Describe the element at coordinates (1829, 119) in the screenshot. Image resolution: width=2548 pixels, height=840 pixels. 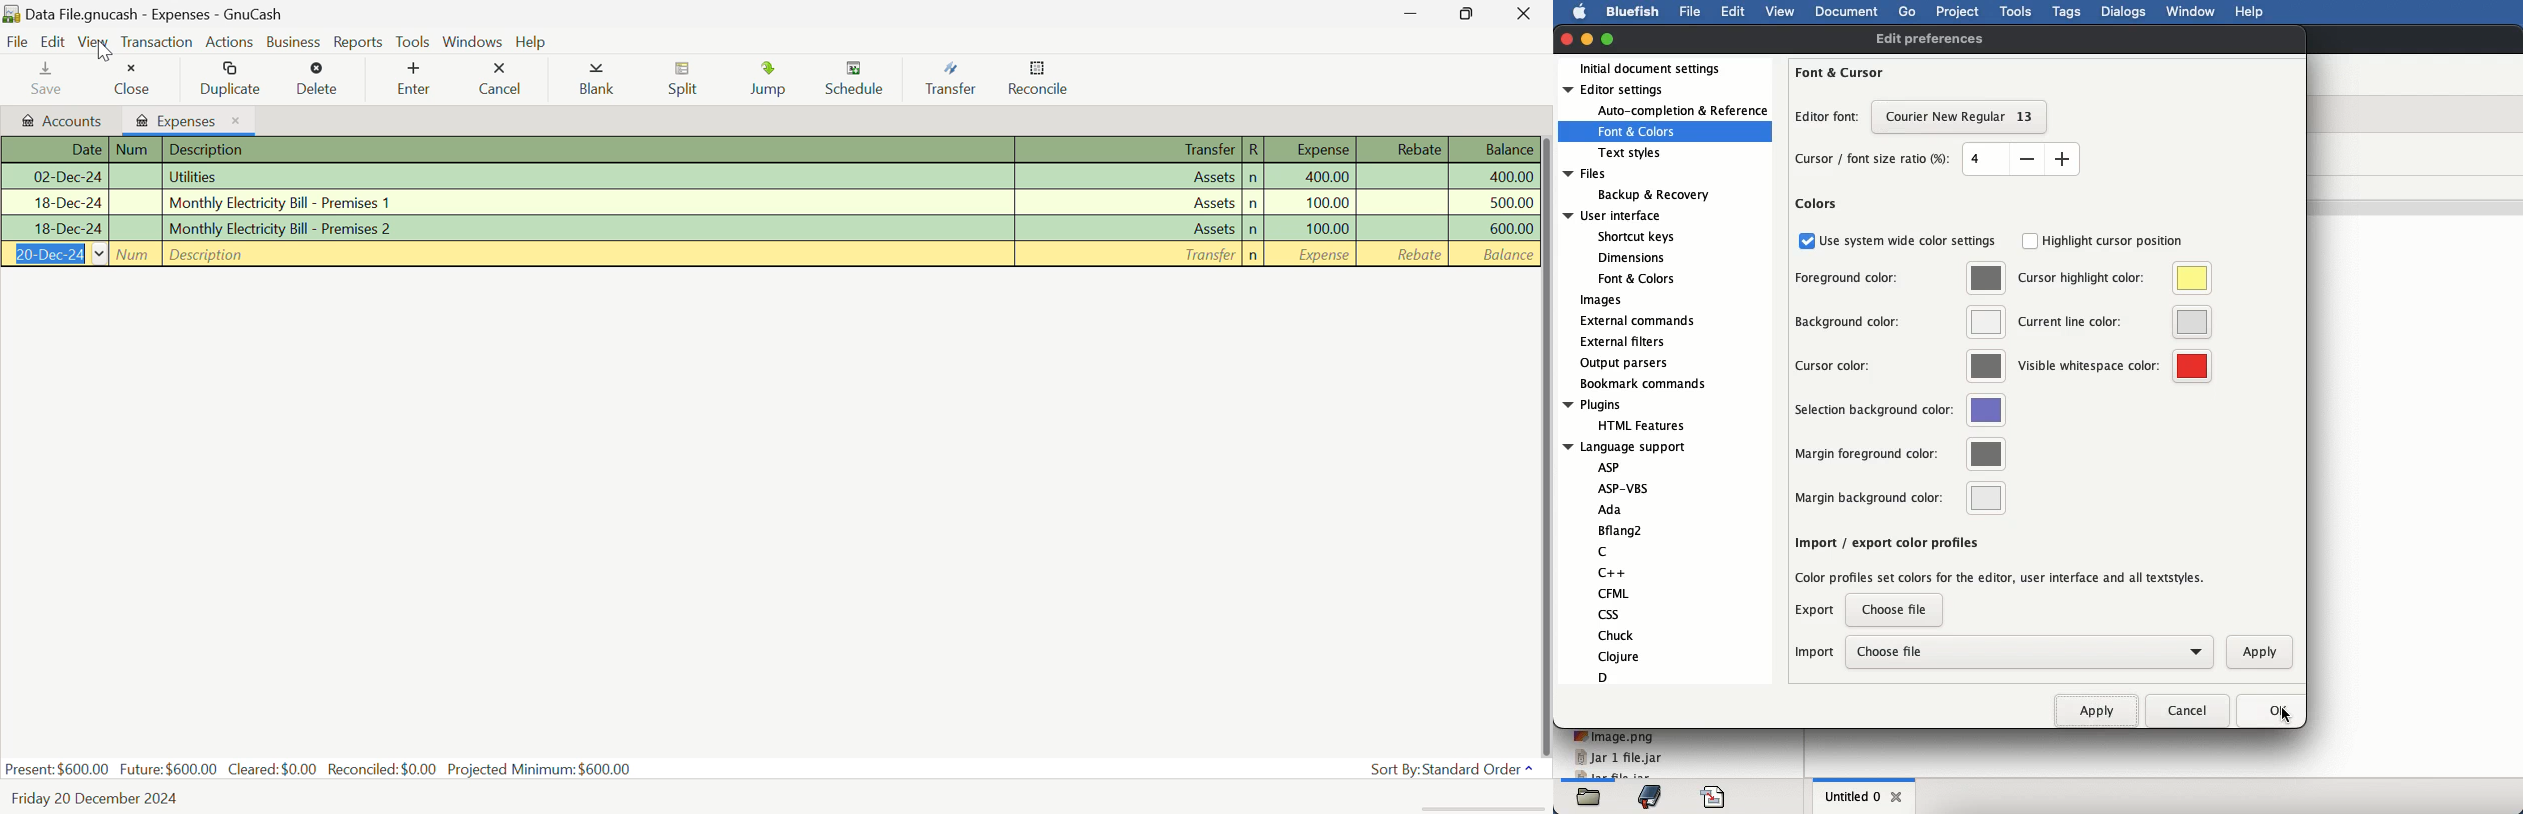
I see `editor font` at that location.